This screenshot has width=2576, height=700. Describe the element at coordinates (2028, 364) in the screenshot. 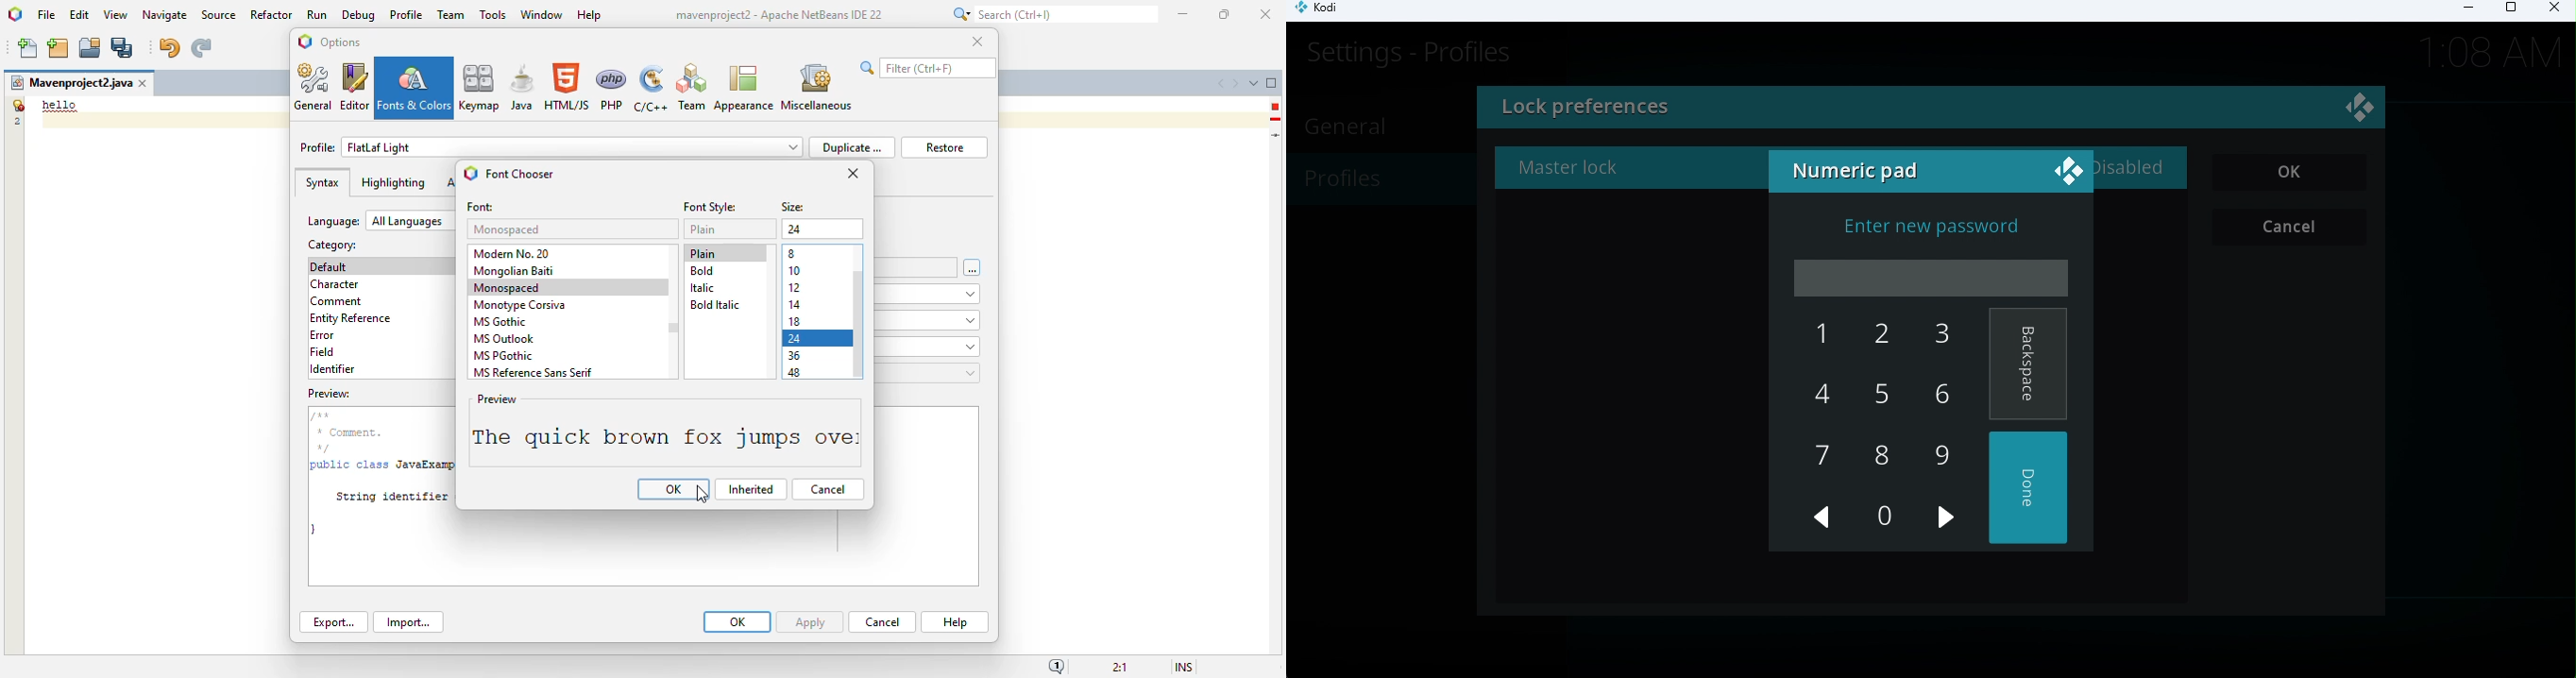

I see `Backspace` at that location.